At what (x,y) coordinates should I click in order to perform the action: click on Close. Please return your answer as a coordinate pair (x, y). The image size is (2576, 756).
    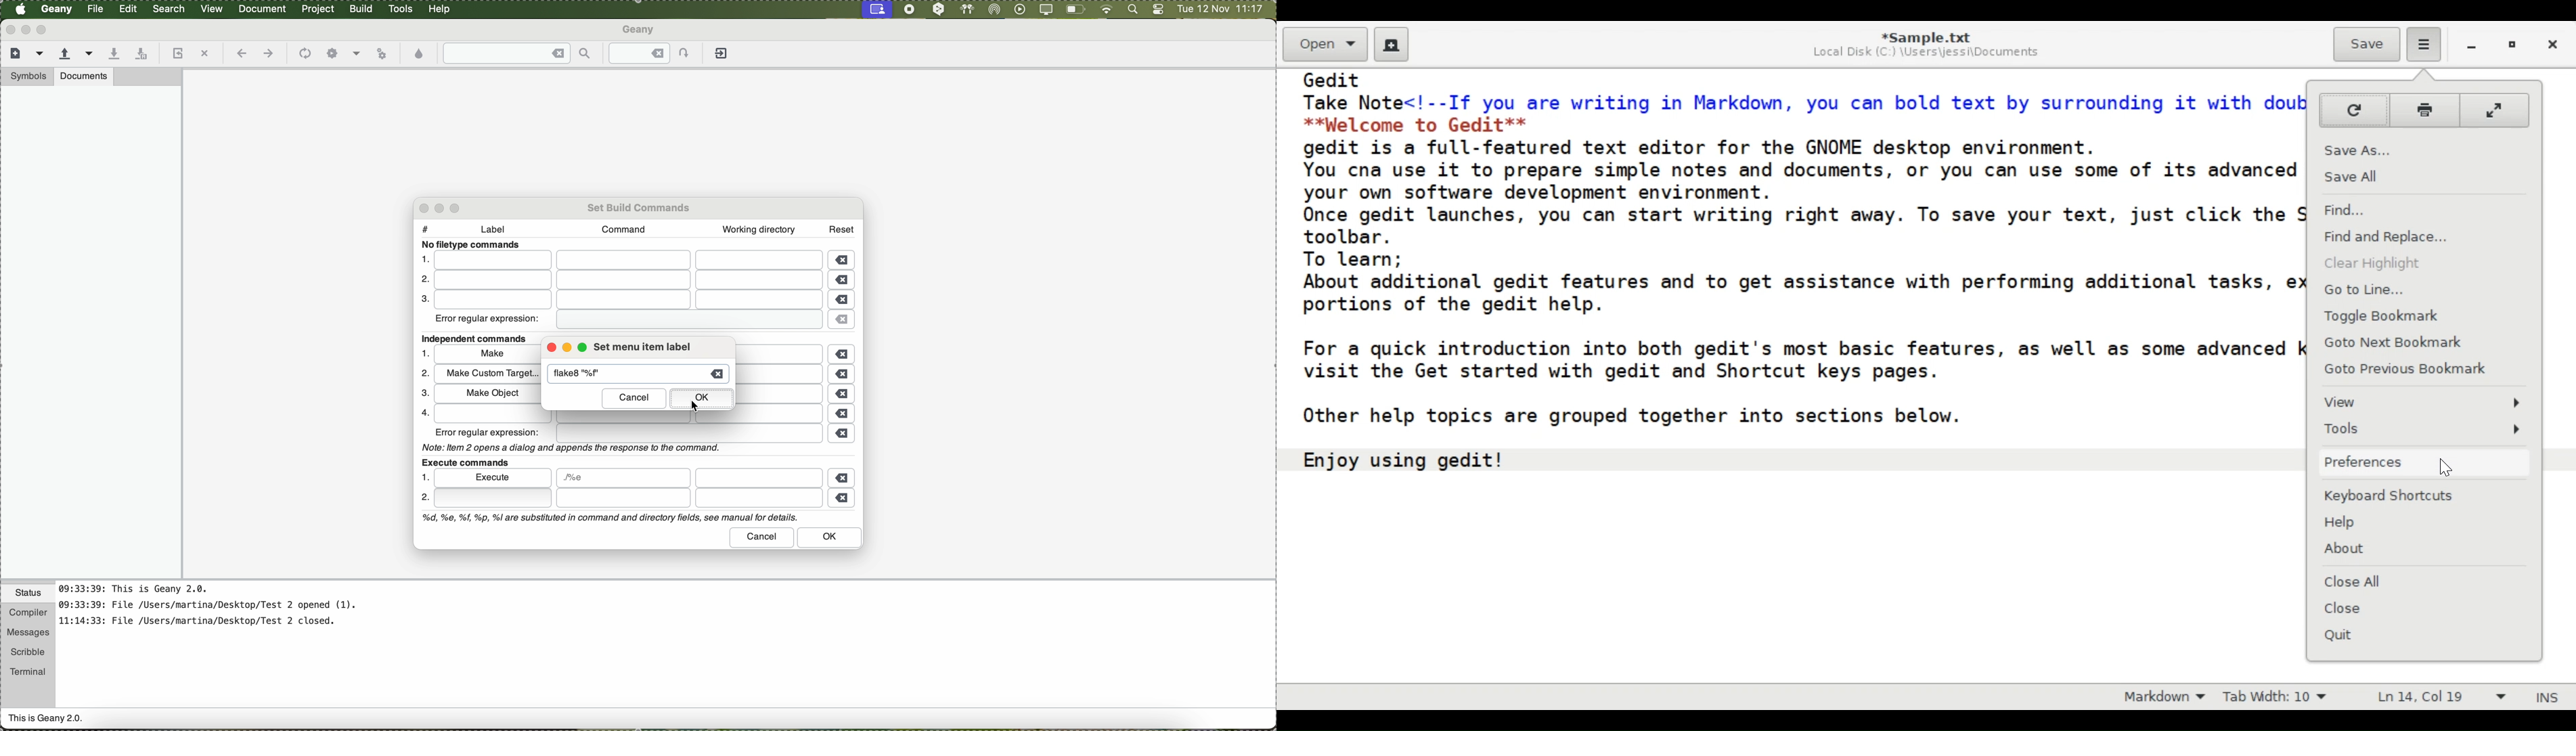
    Looking at the image, I should click on (2423, 608).